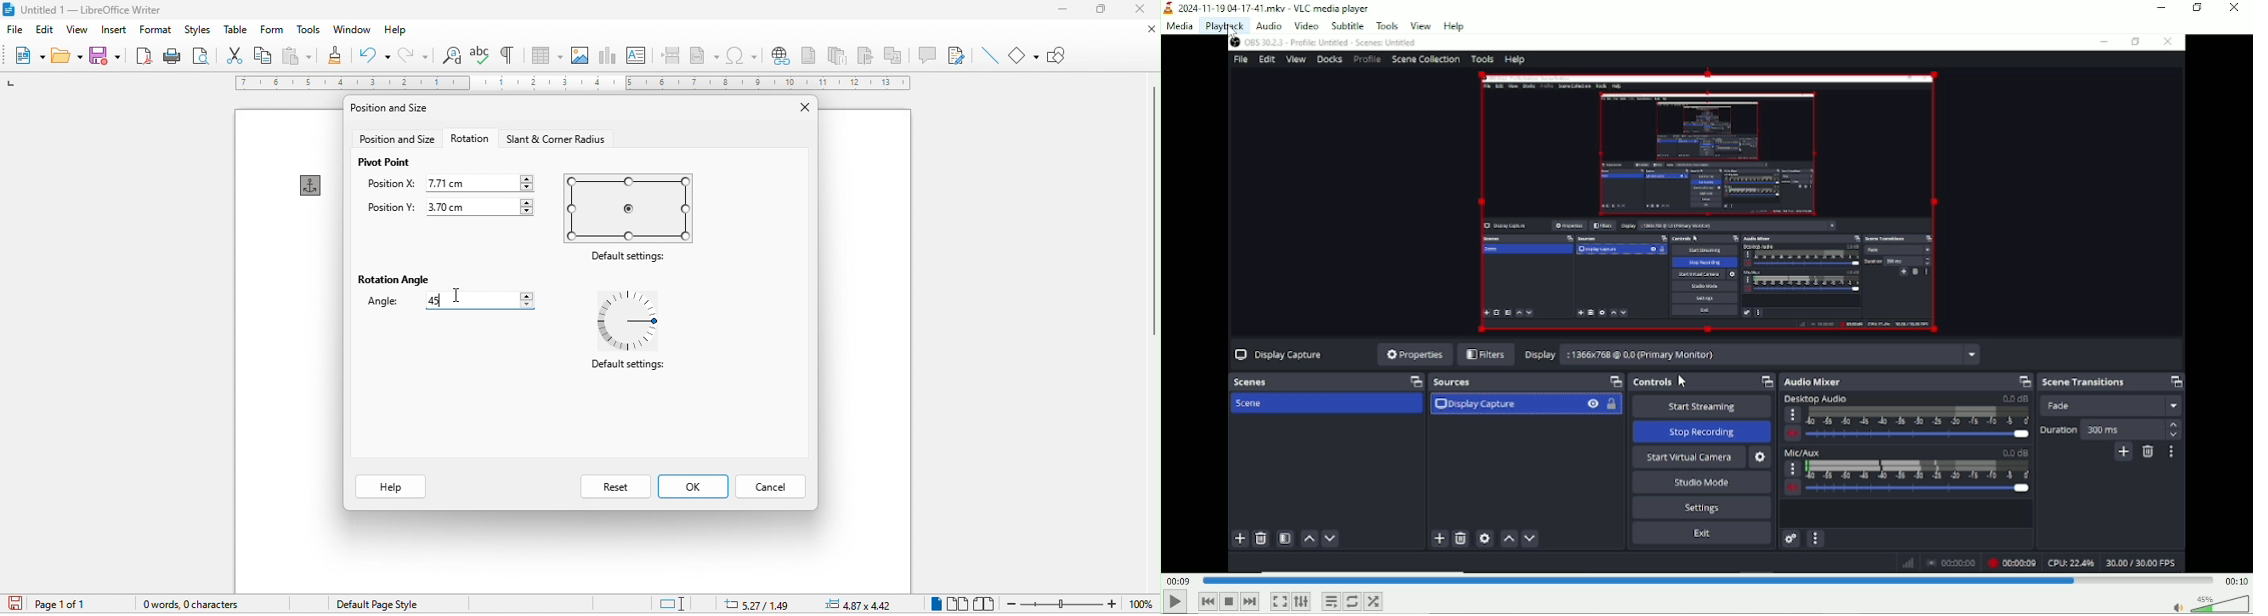 The height and width of the screenshot is (616, 2268). I want to click on show draw function, so click(1059, 53).